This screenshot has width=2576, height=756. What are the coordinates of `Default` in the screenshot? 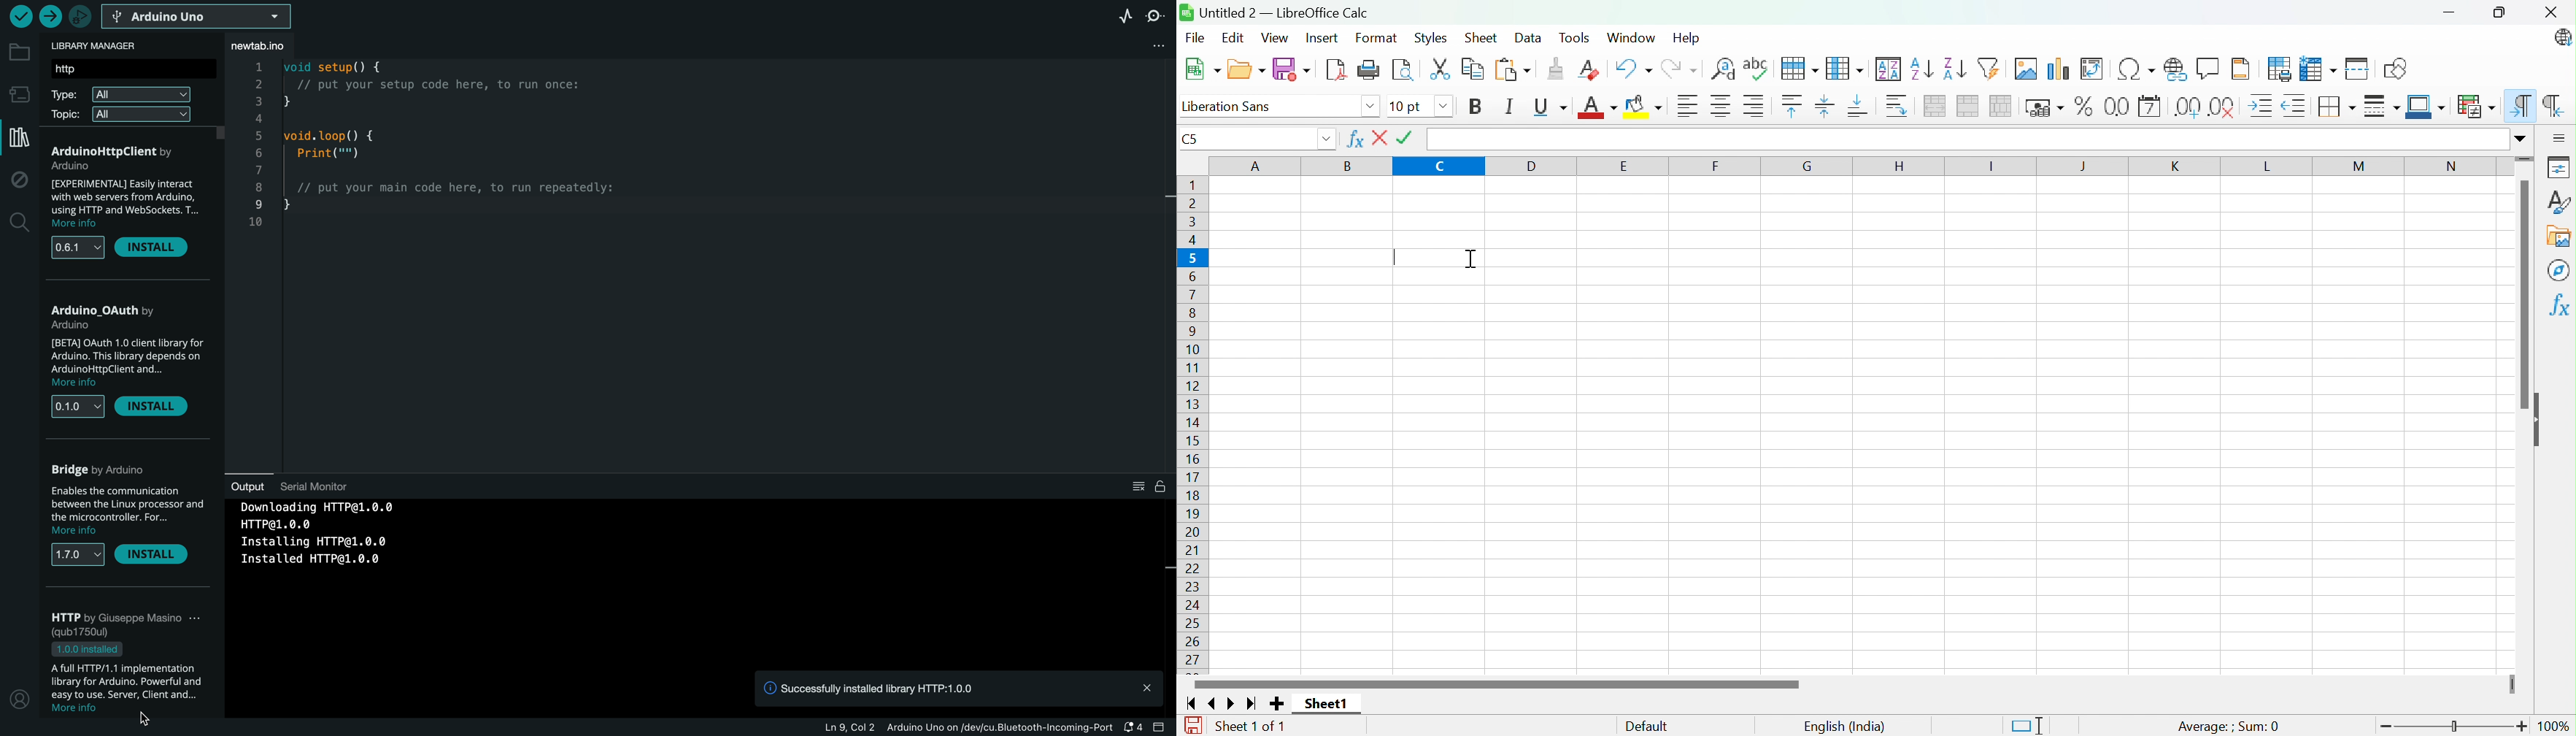 It's located at (1648, 727).